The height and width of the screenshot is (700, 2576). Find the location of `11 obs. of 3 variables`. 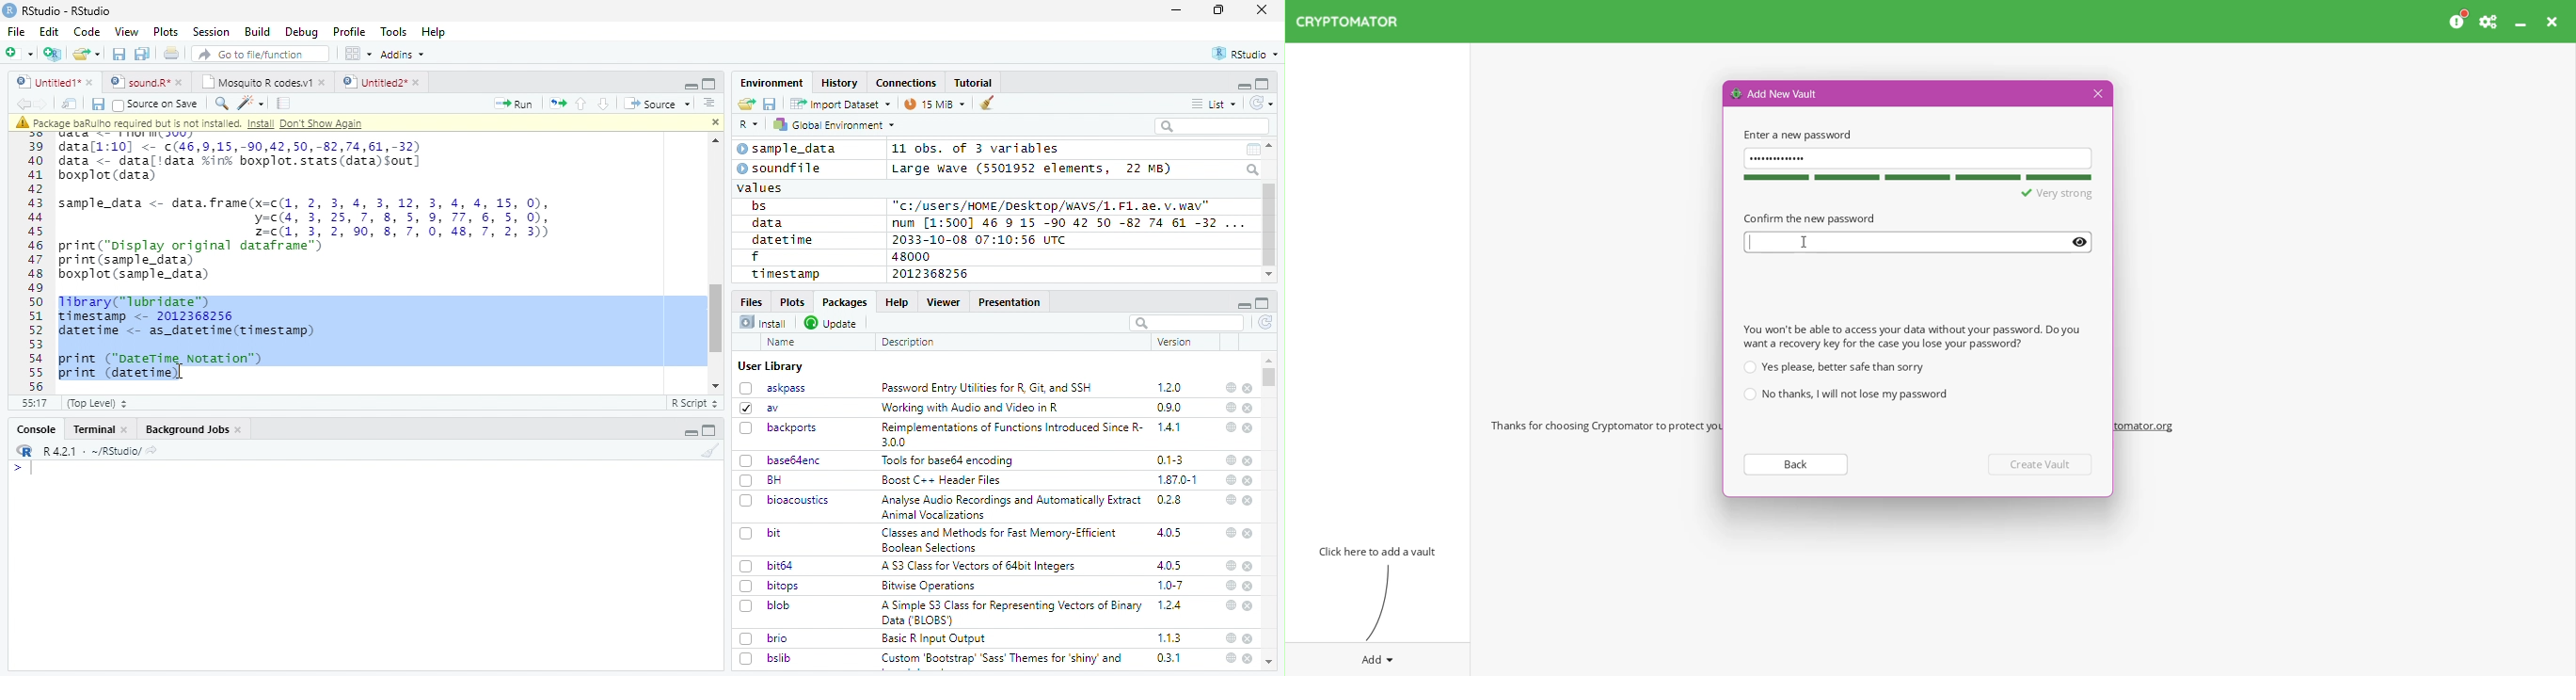

11 obs. of 3 variables is located at coordinates (977, 150).